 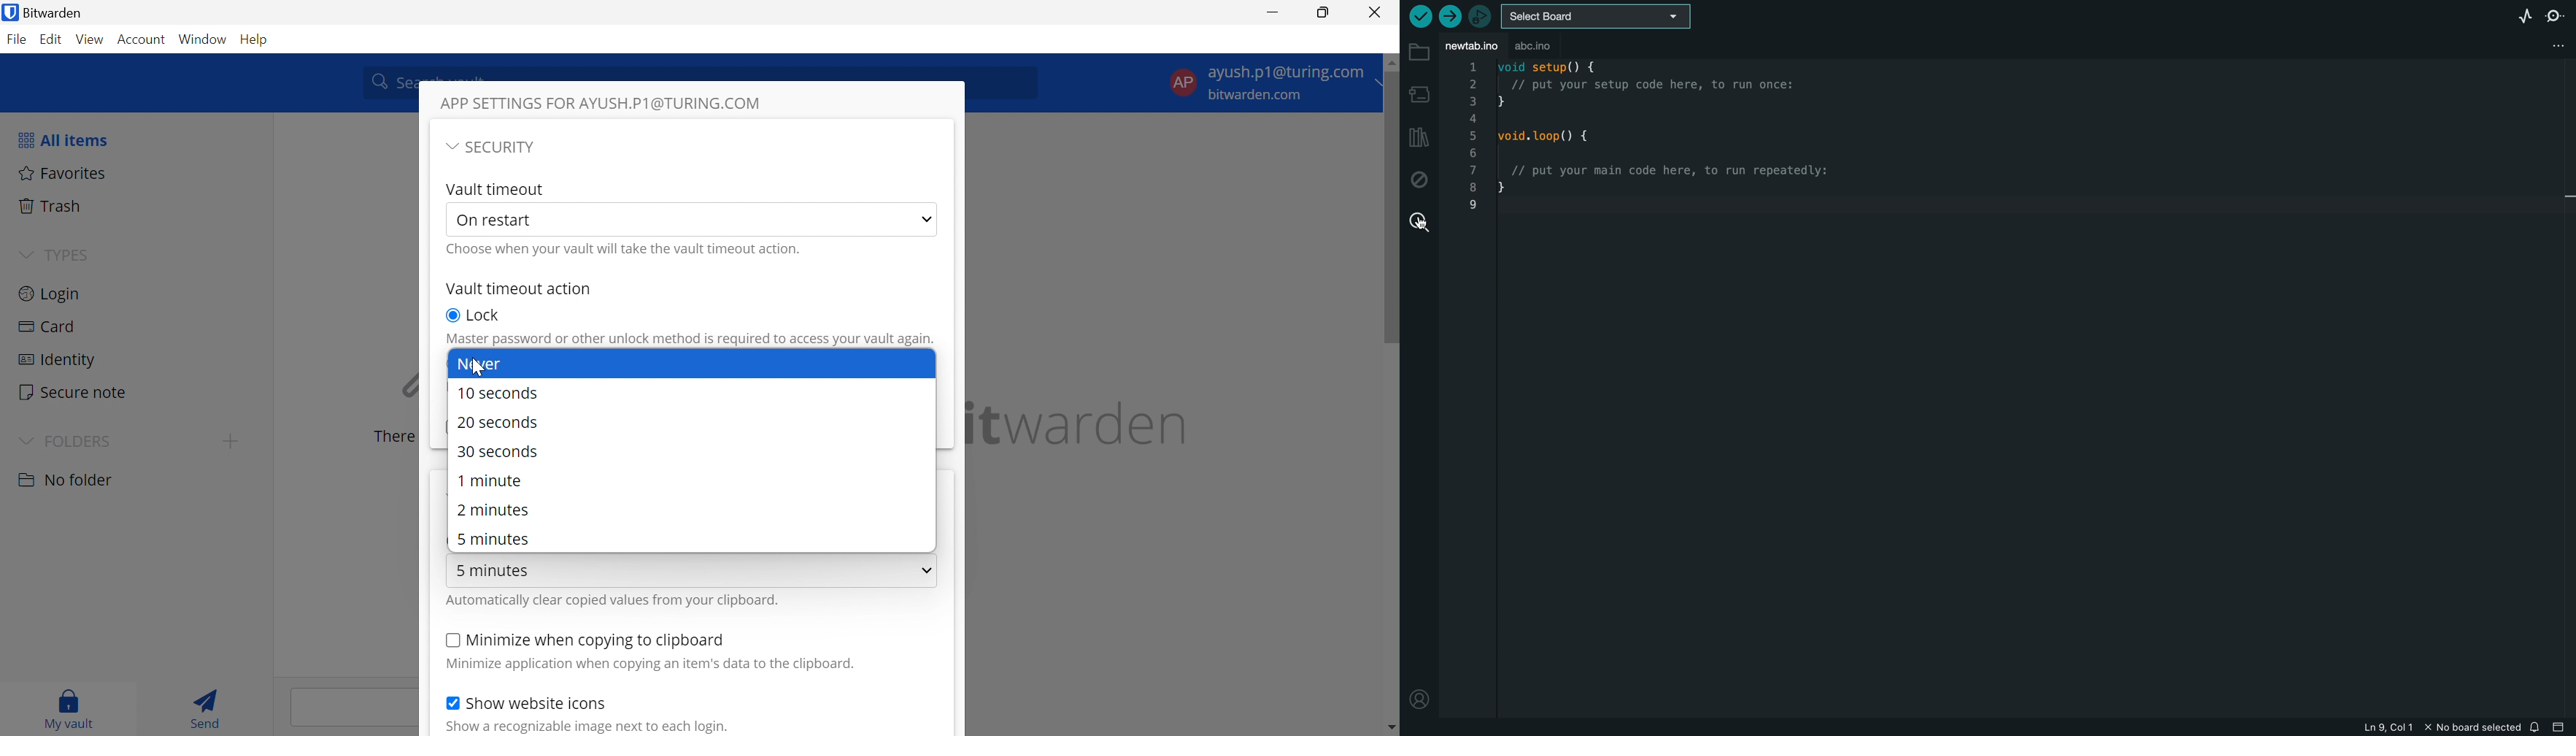 I want to click on Drop Down, so click(x=26, y=255).